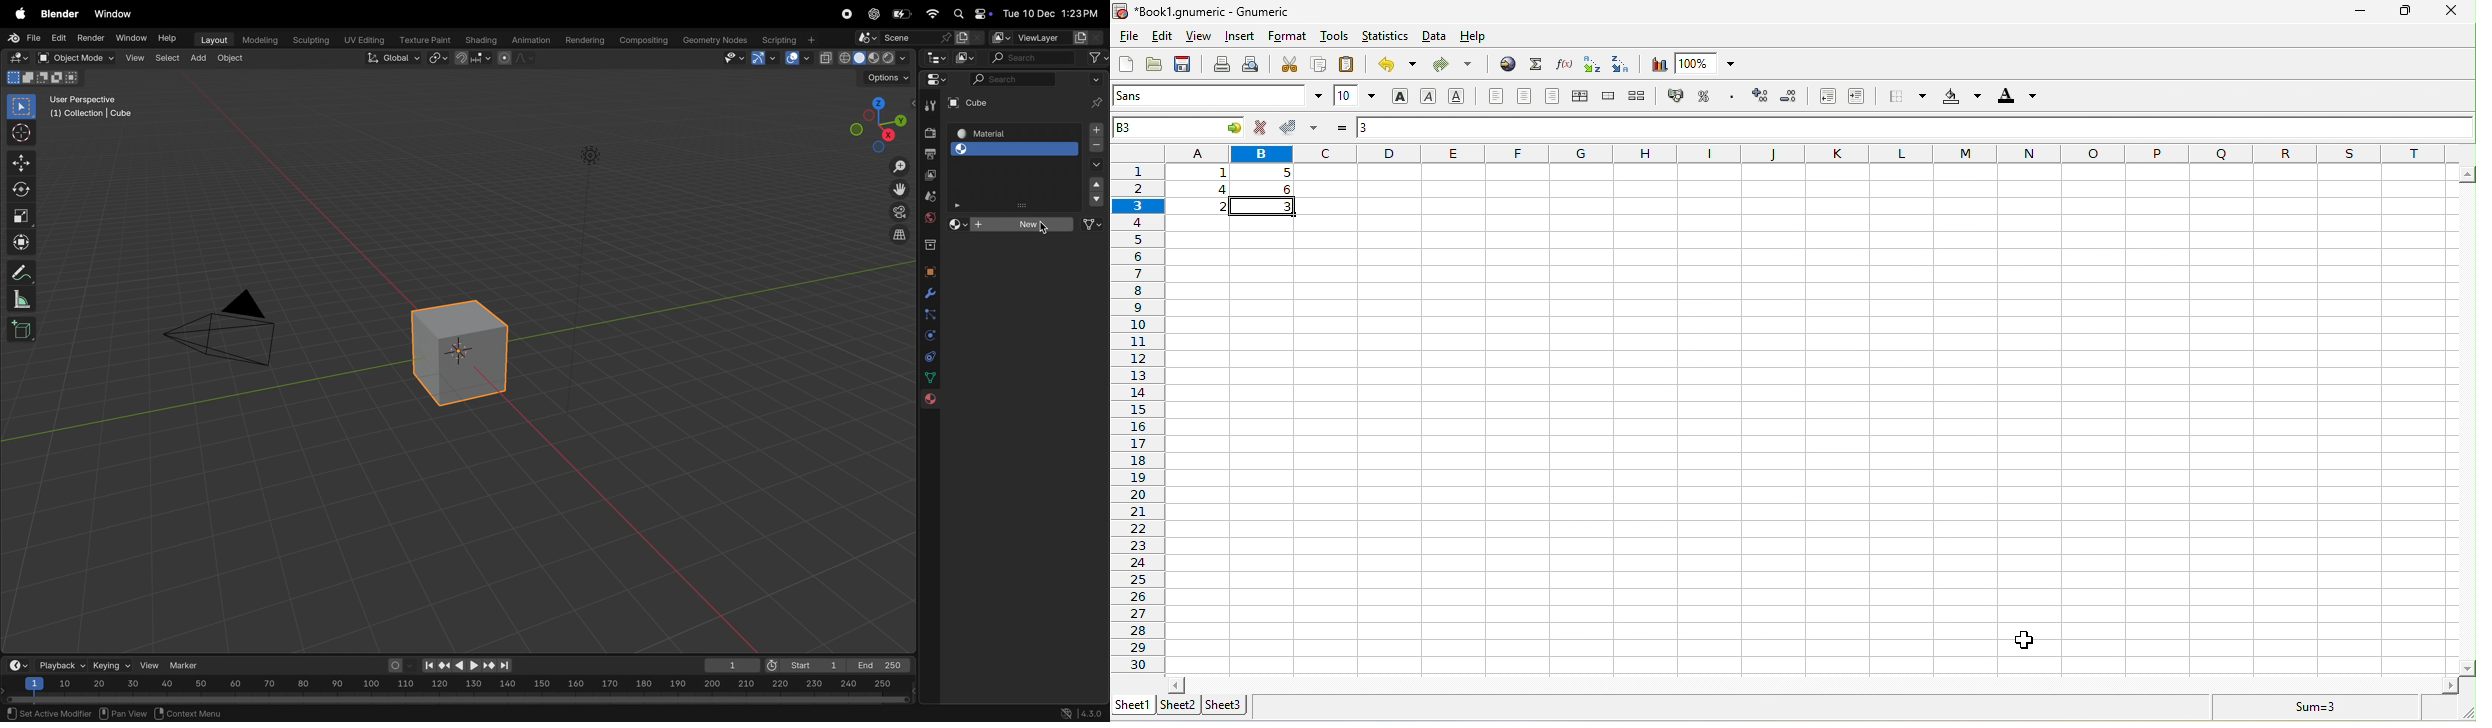 This screenshot has width=2492, height=728. What do you see at coordinates (1373, 125) in the screenshot?
I see `3` at bounding box center [1373, 125].